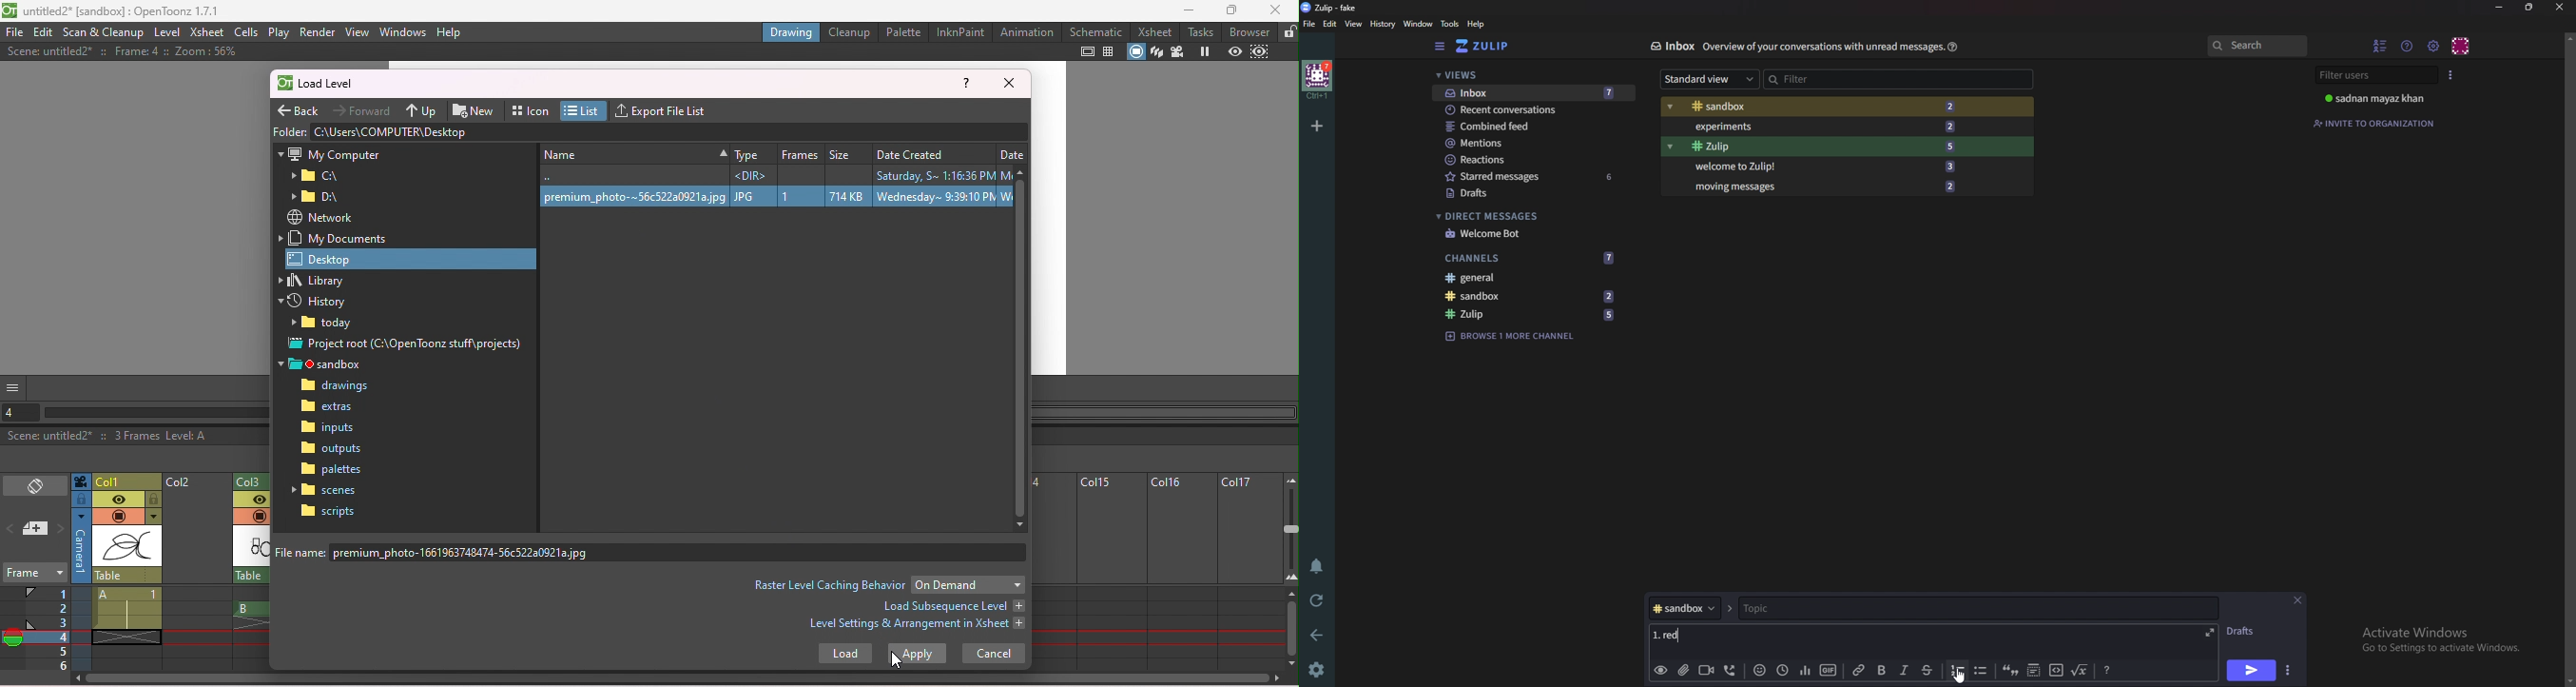 This screenshot has height=700, width=2576. Describe the element at coordinates (1288, 31) in the screenshot. I see `Lock rooms lock` at that location.